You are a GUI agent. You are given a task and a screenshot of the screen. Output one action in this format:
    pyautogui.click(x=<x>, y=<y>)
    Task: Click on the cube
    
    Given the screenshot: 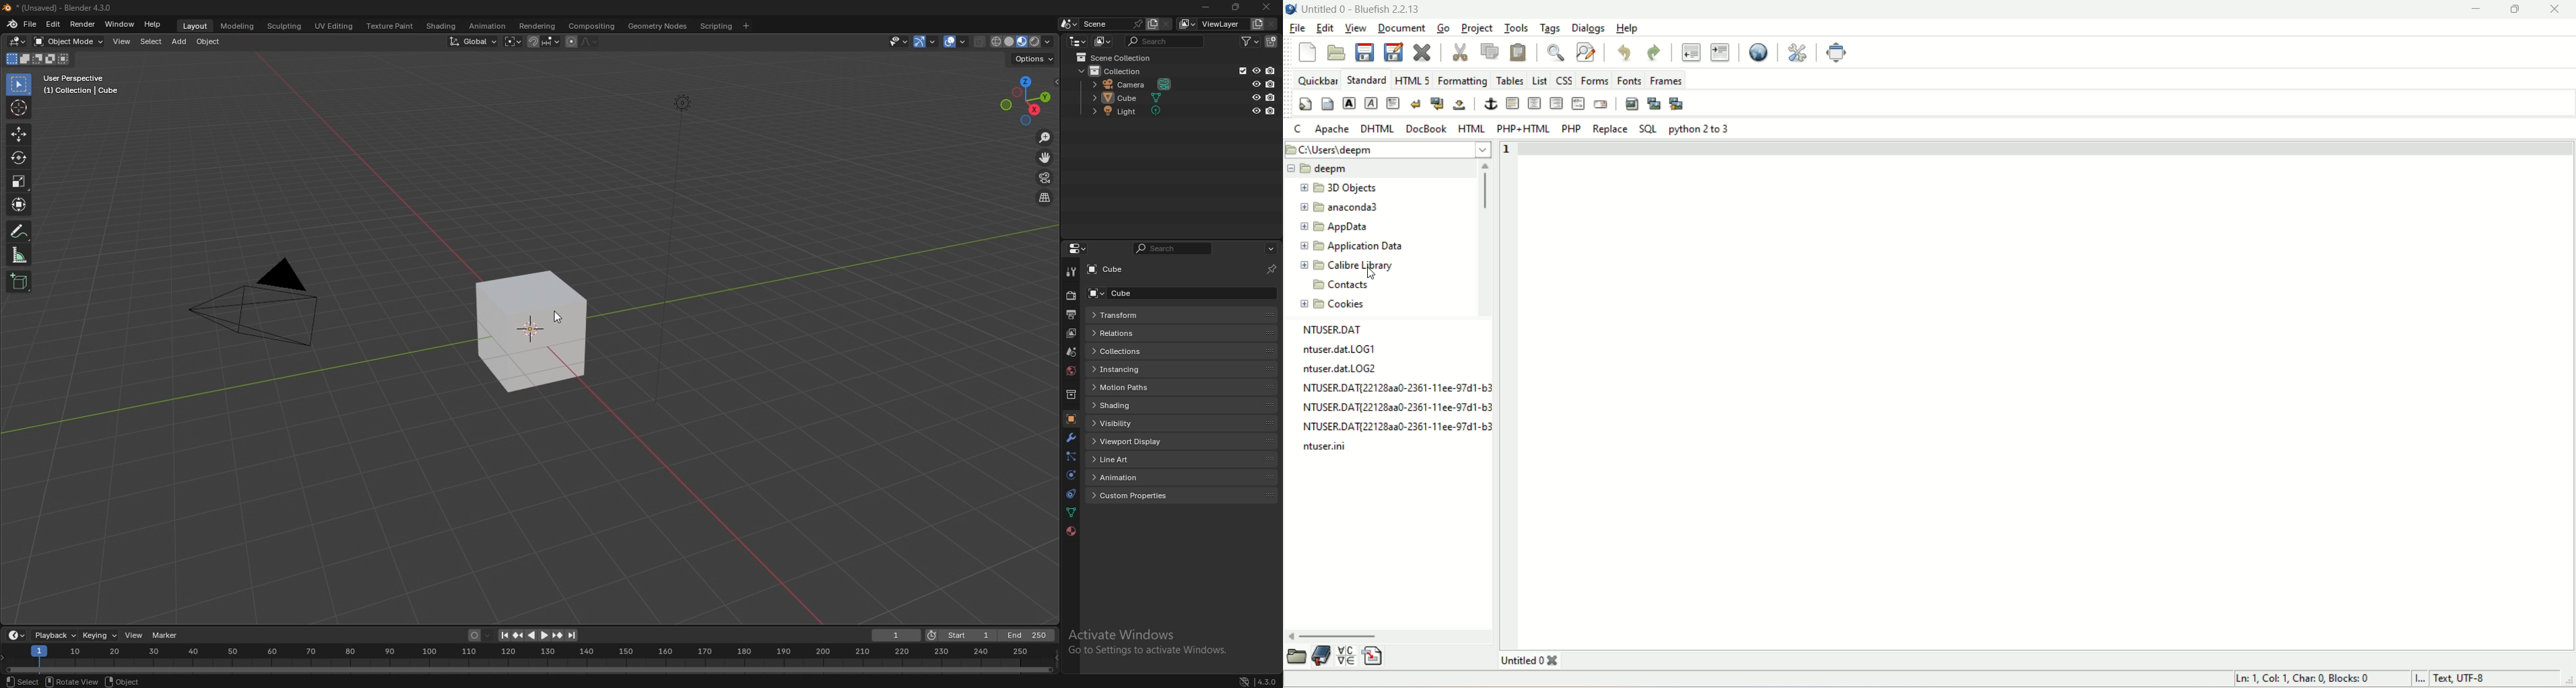 What is the action you would take?
    pyautogui.click(x=1131, y=97)
    